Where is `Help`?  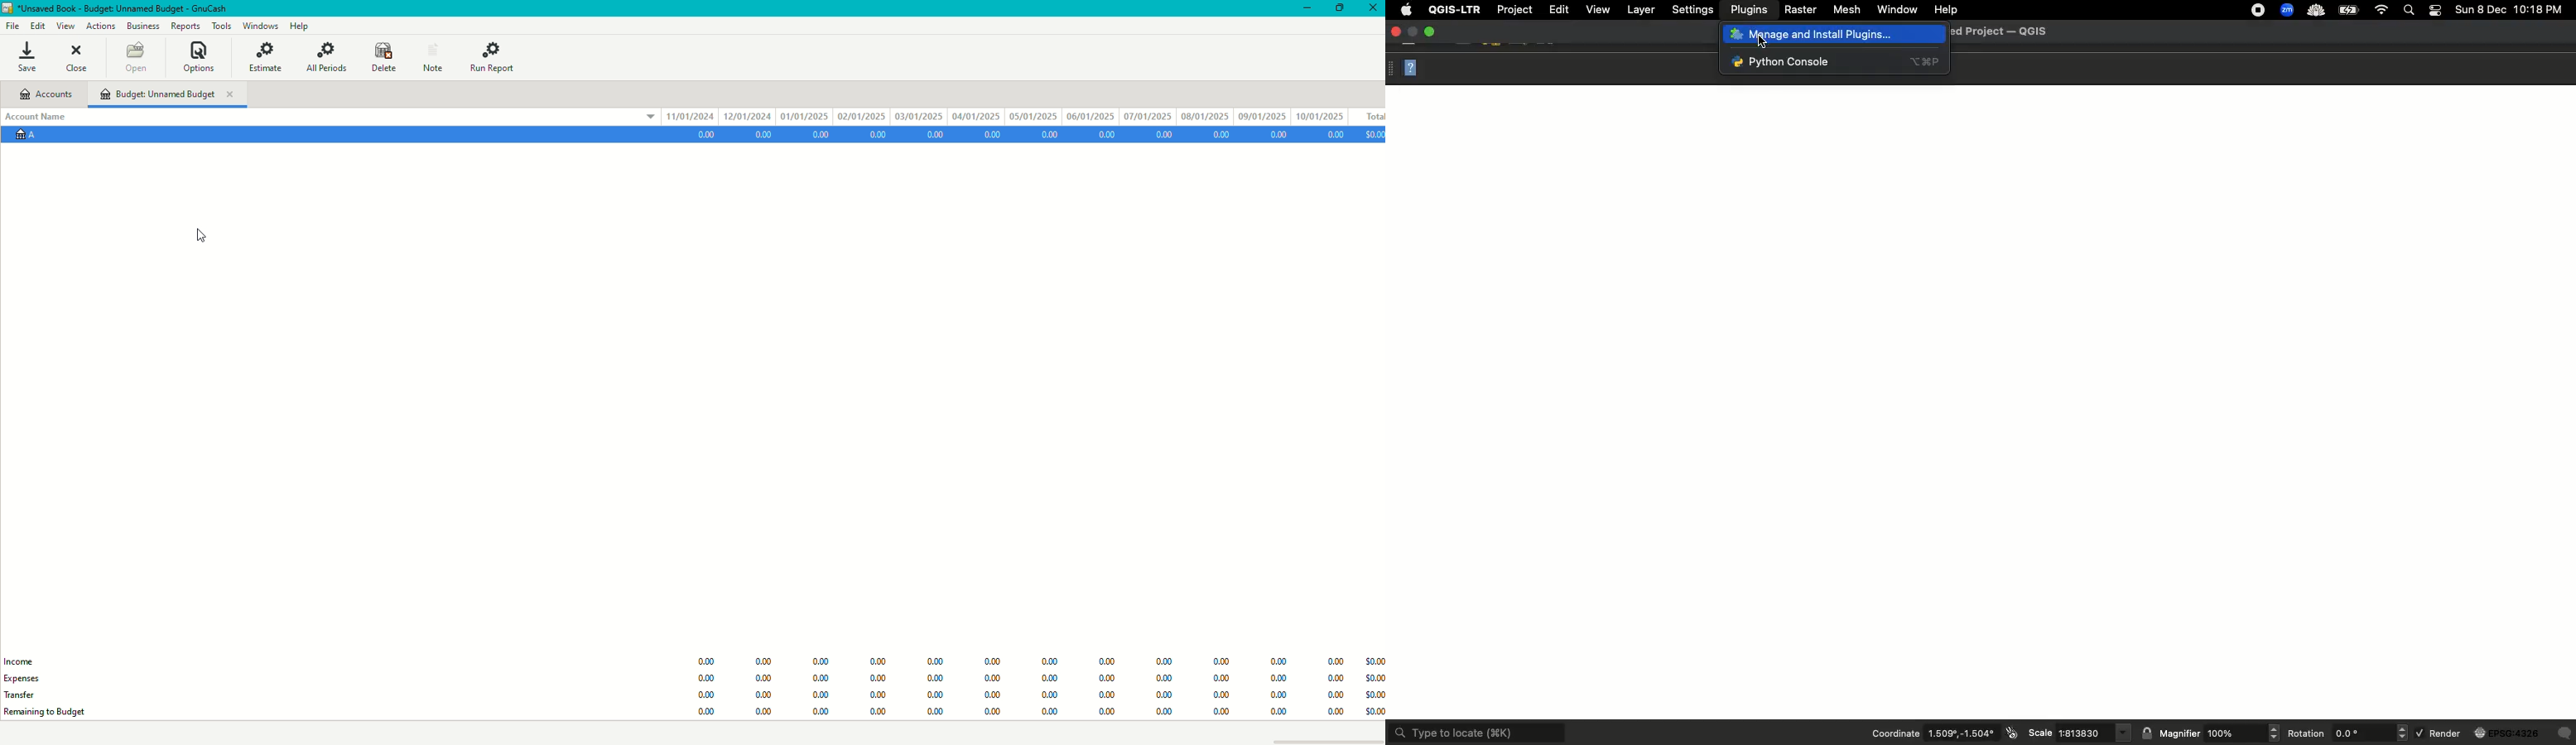
Help is located at coordinates (300, 25).